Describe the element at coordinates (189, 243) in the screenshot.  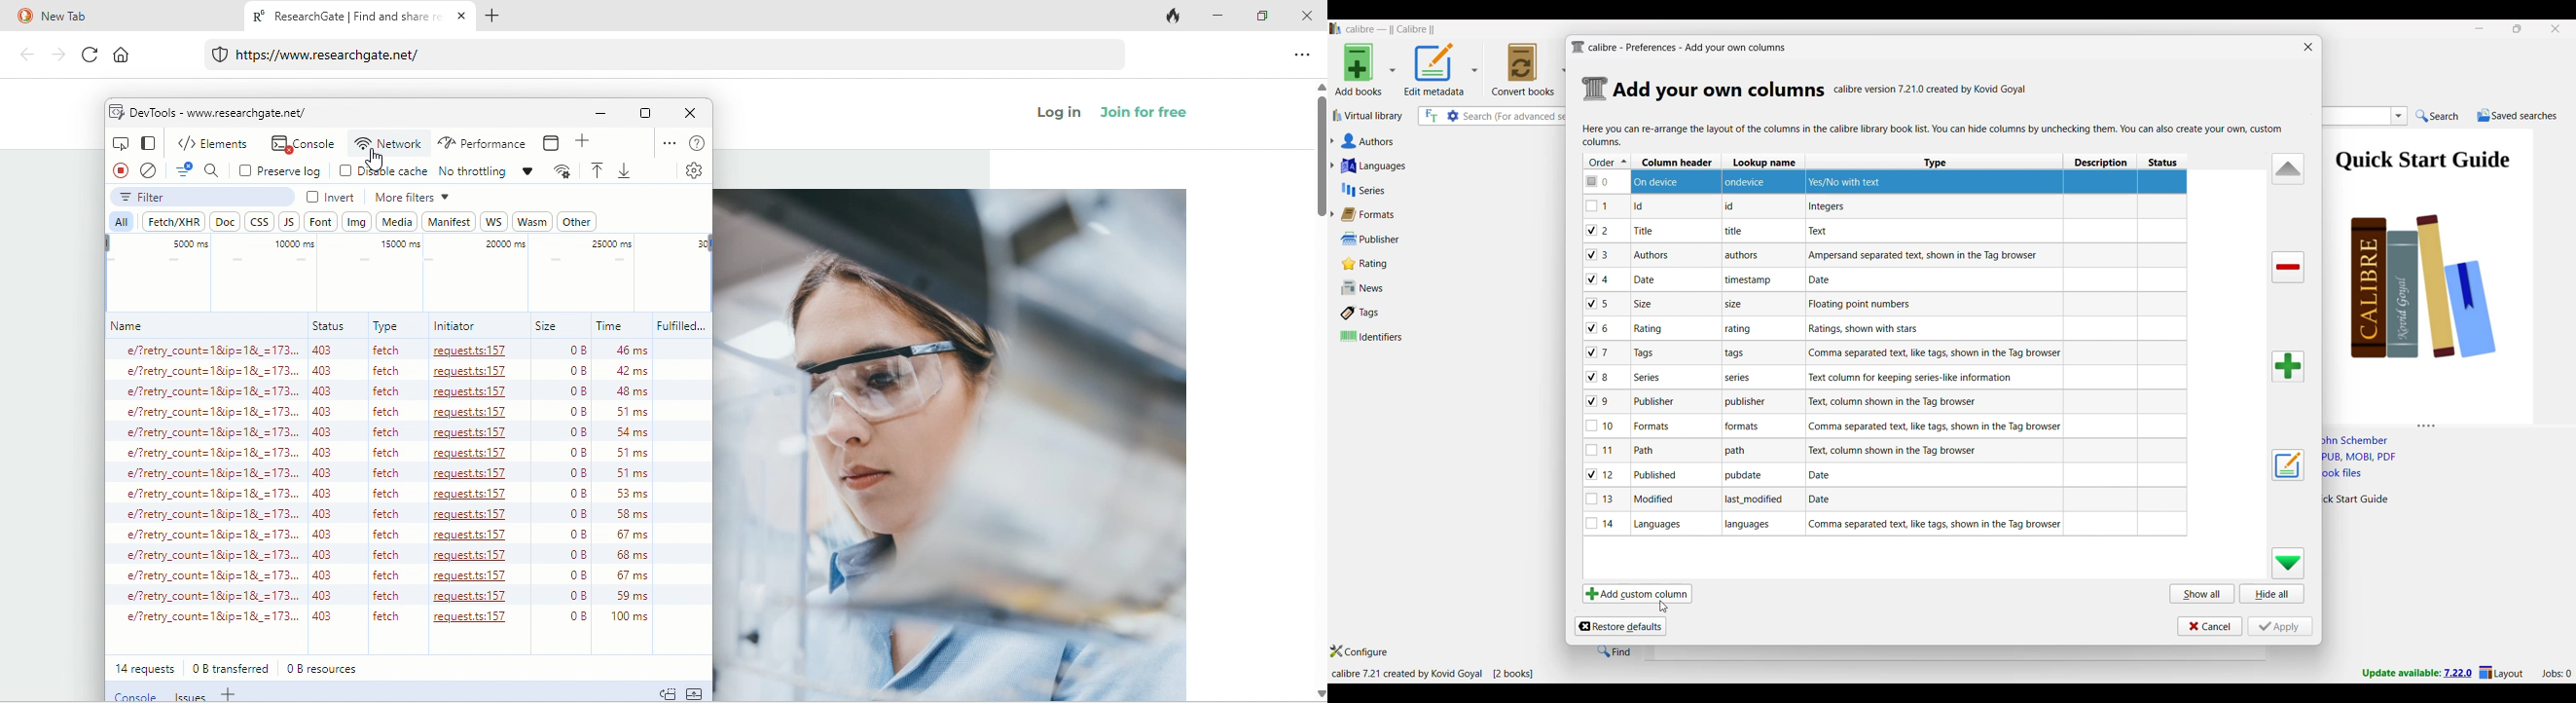
I see `5000 ms` at that location.